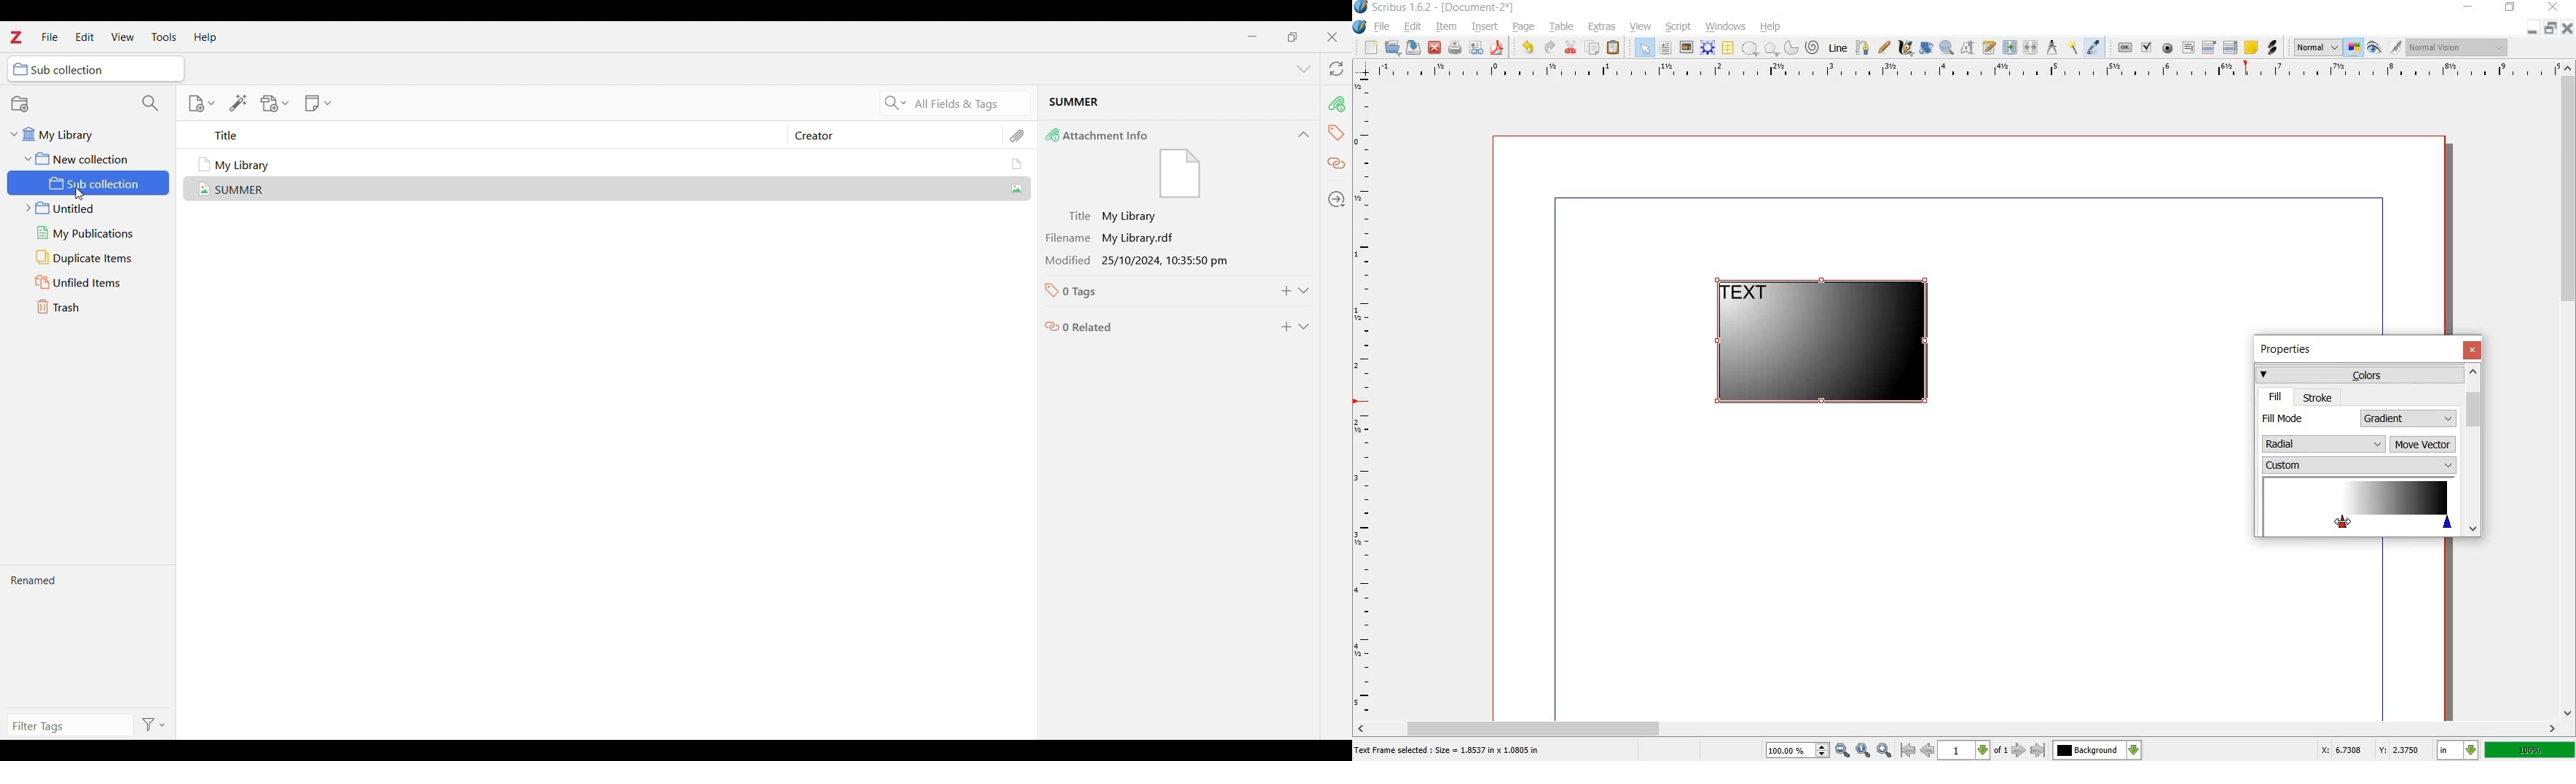 The width and height of the screenshot is (2576, 784). What do you see at coordinates (1729, 48) in the screenshot?
I see `table` at bounding box center [1729, 48].